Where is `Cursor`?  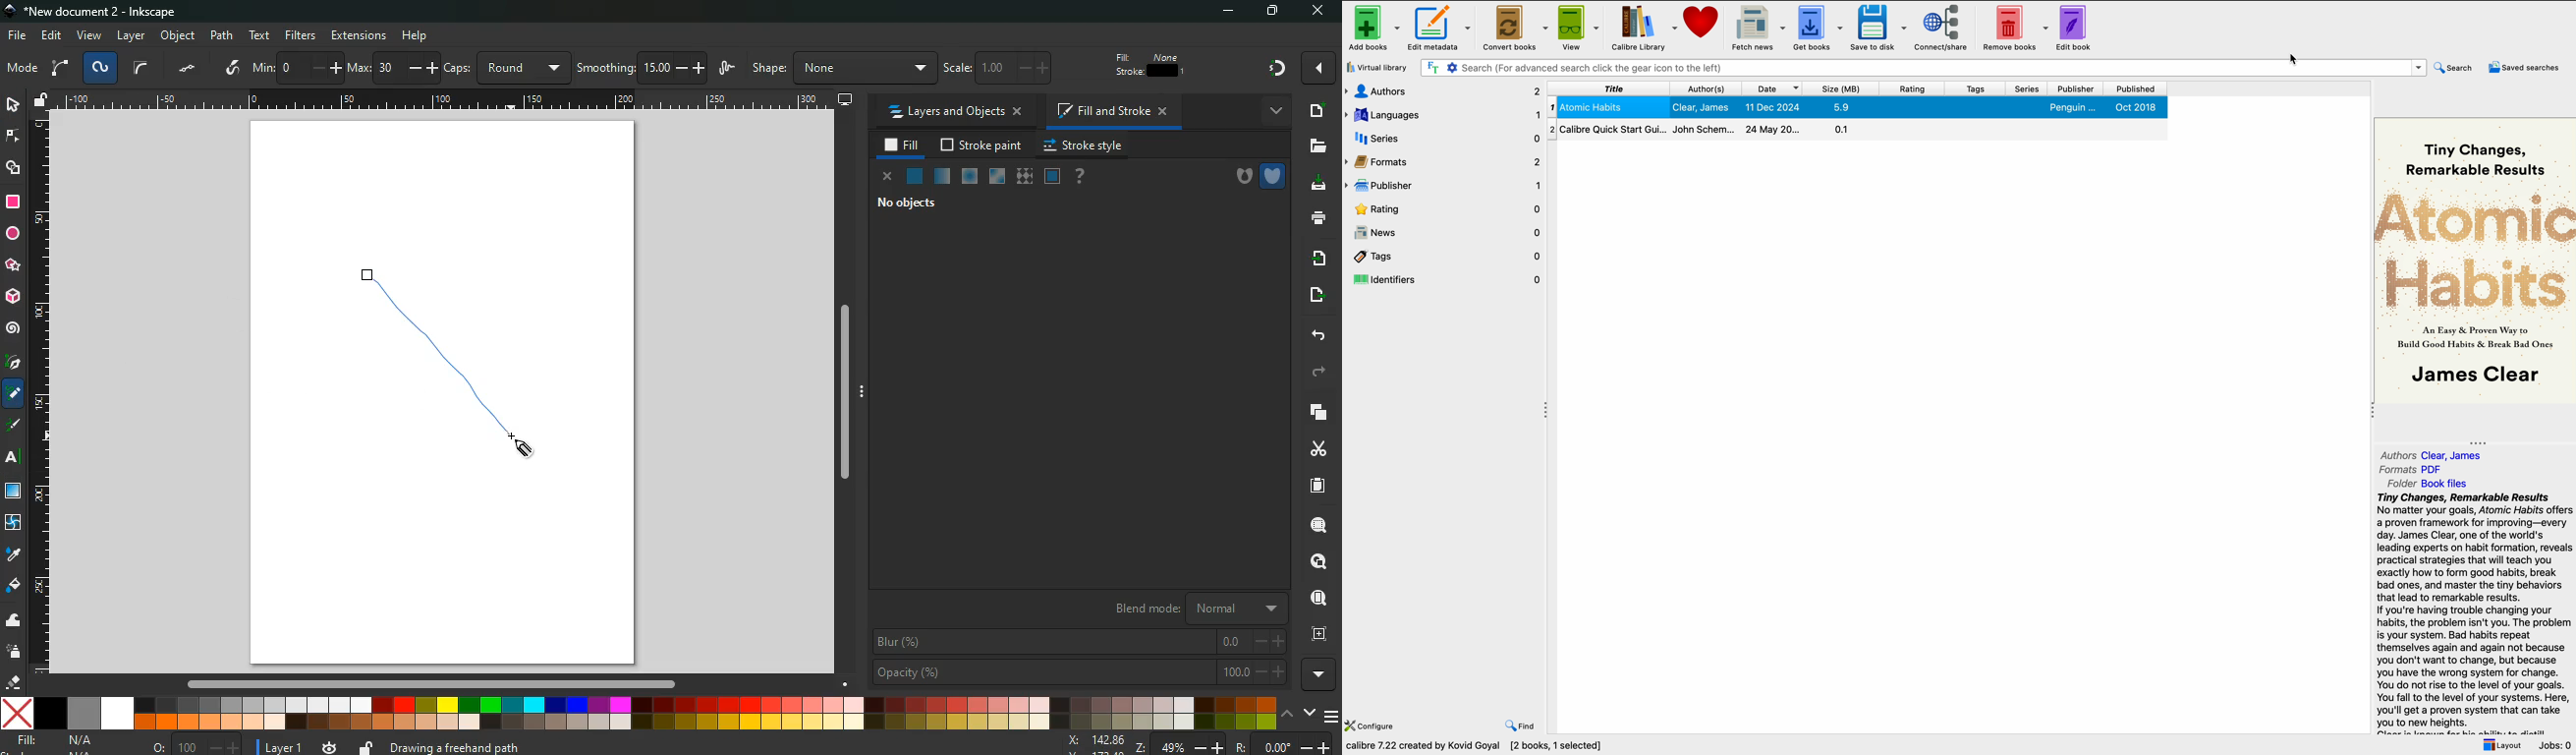 Cursor is located at coordinates (519, 444).